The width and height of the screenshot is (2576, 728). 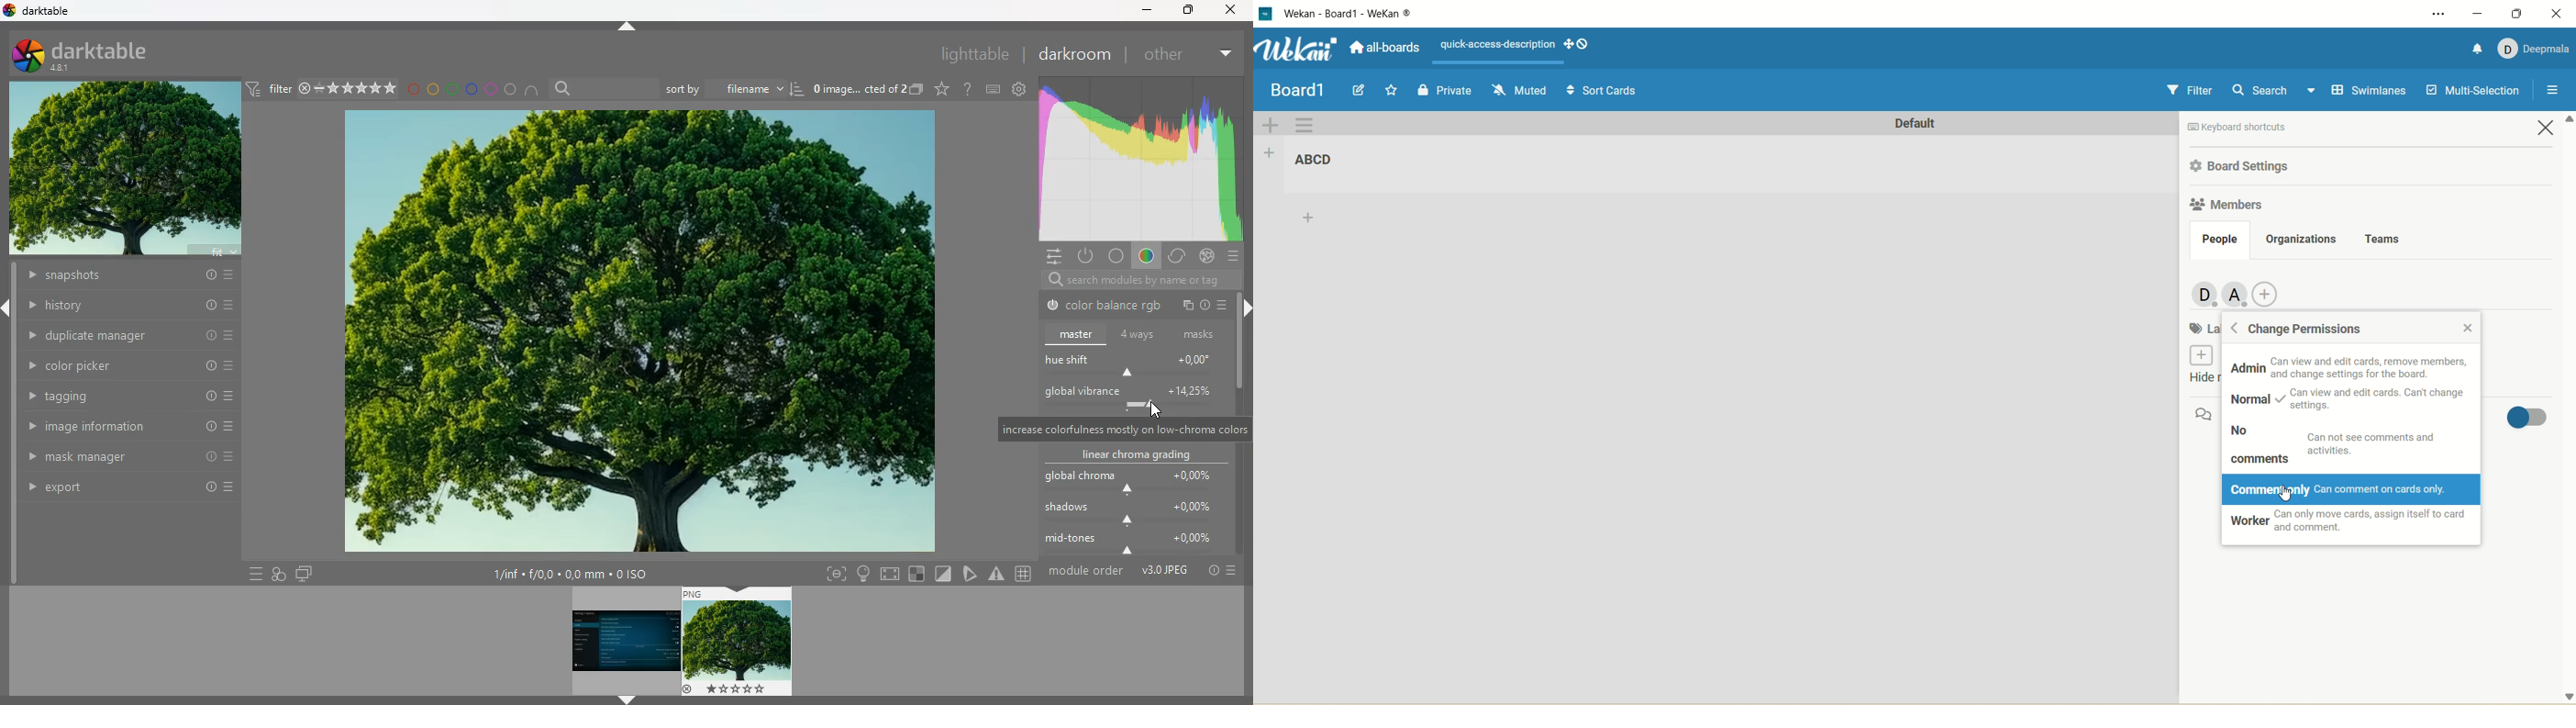 What do you see at coordinates (2269, 127) in the screenshot?
I see `text` at bounding box center [2269, 127].